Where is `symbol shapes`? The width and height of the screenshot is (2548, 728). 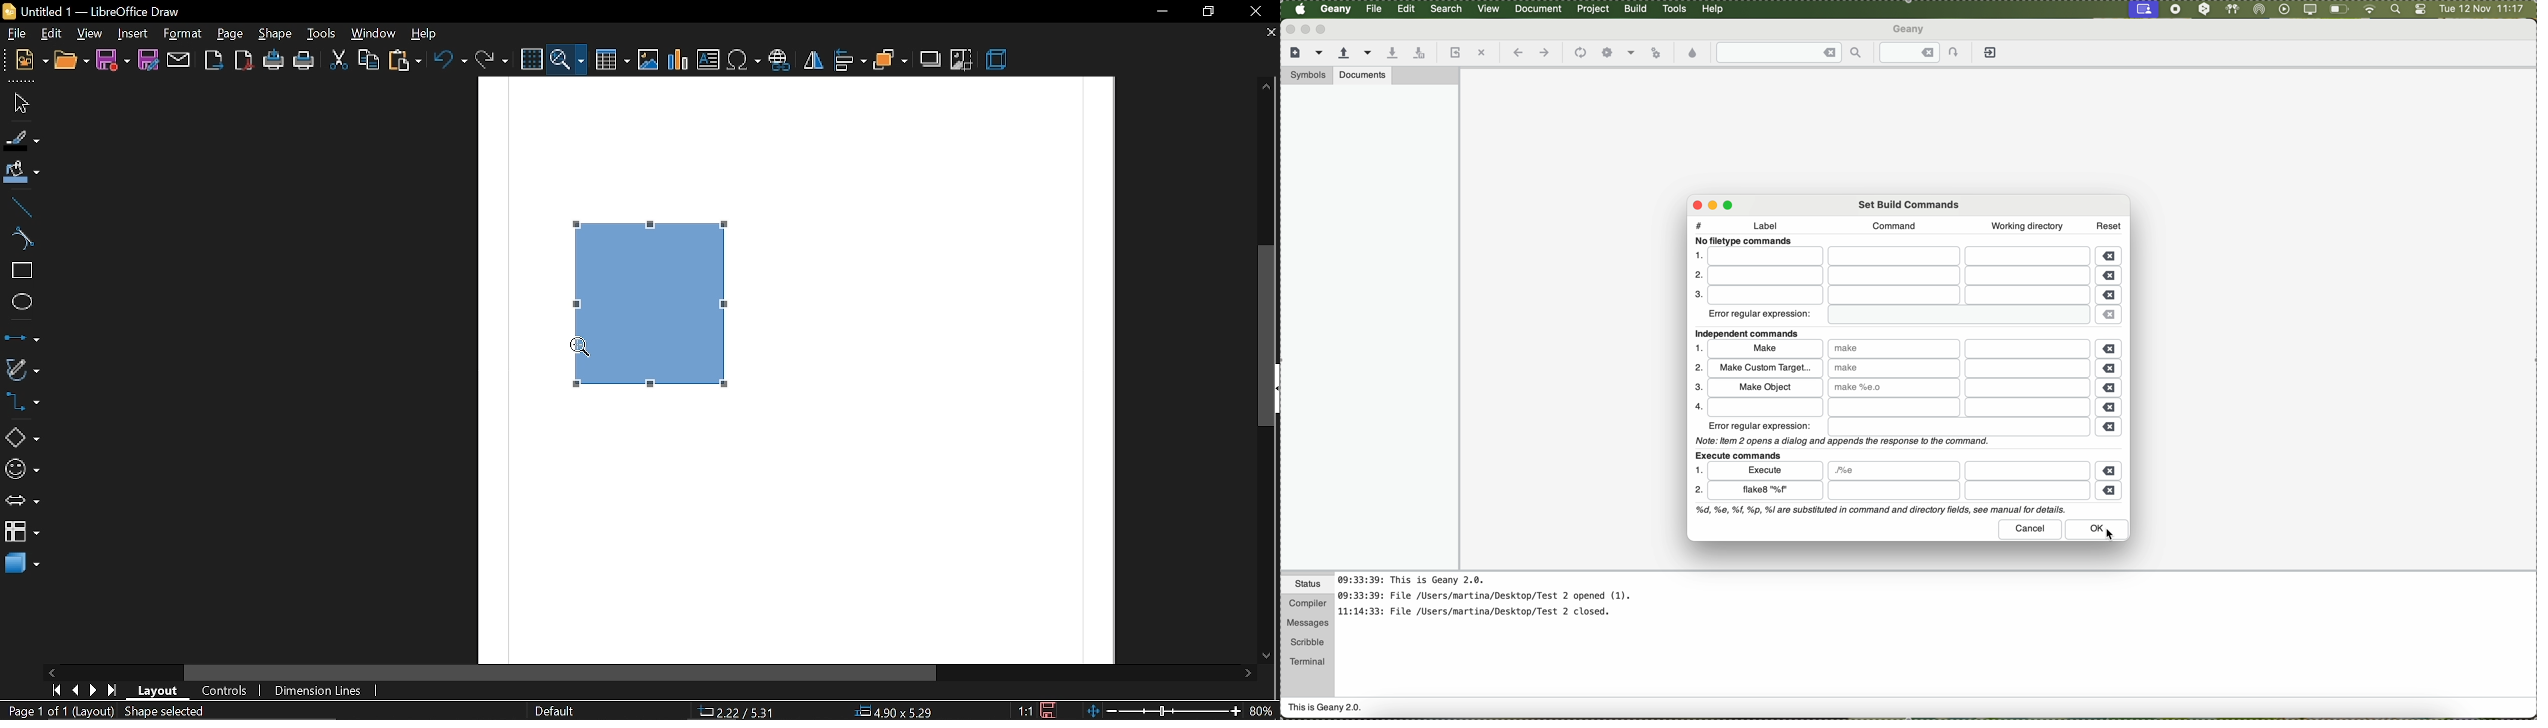 symbol shapes is located at coordinates (21, 471).